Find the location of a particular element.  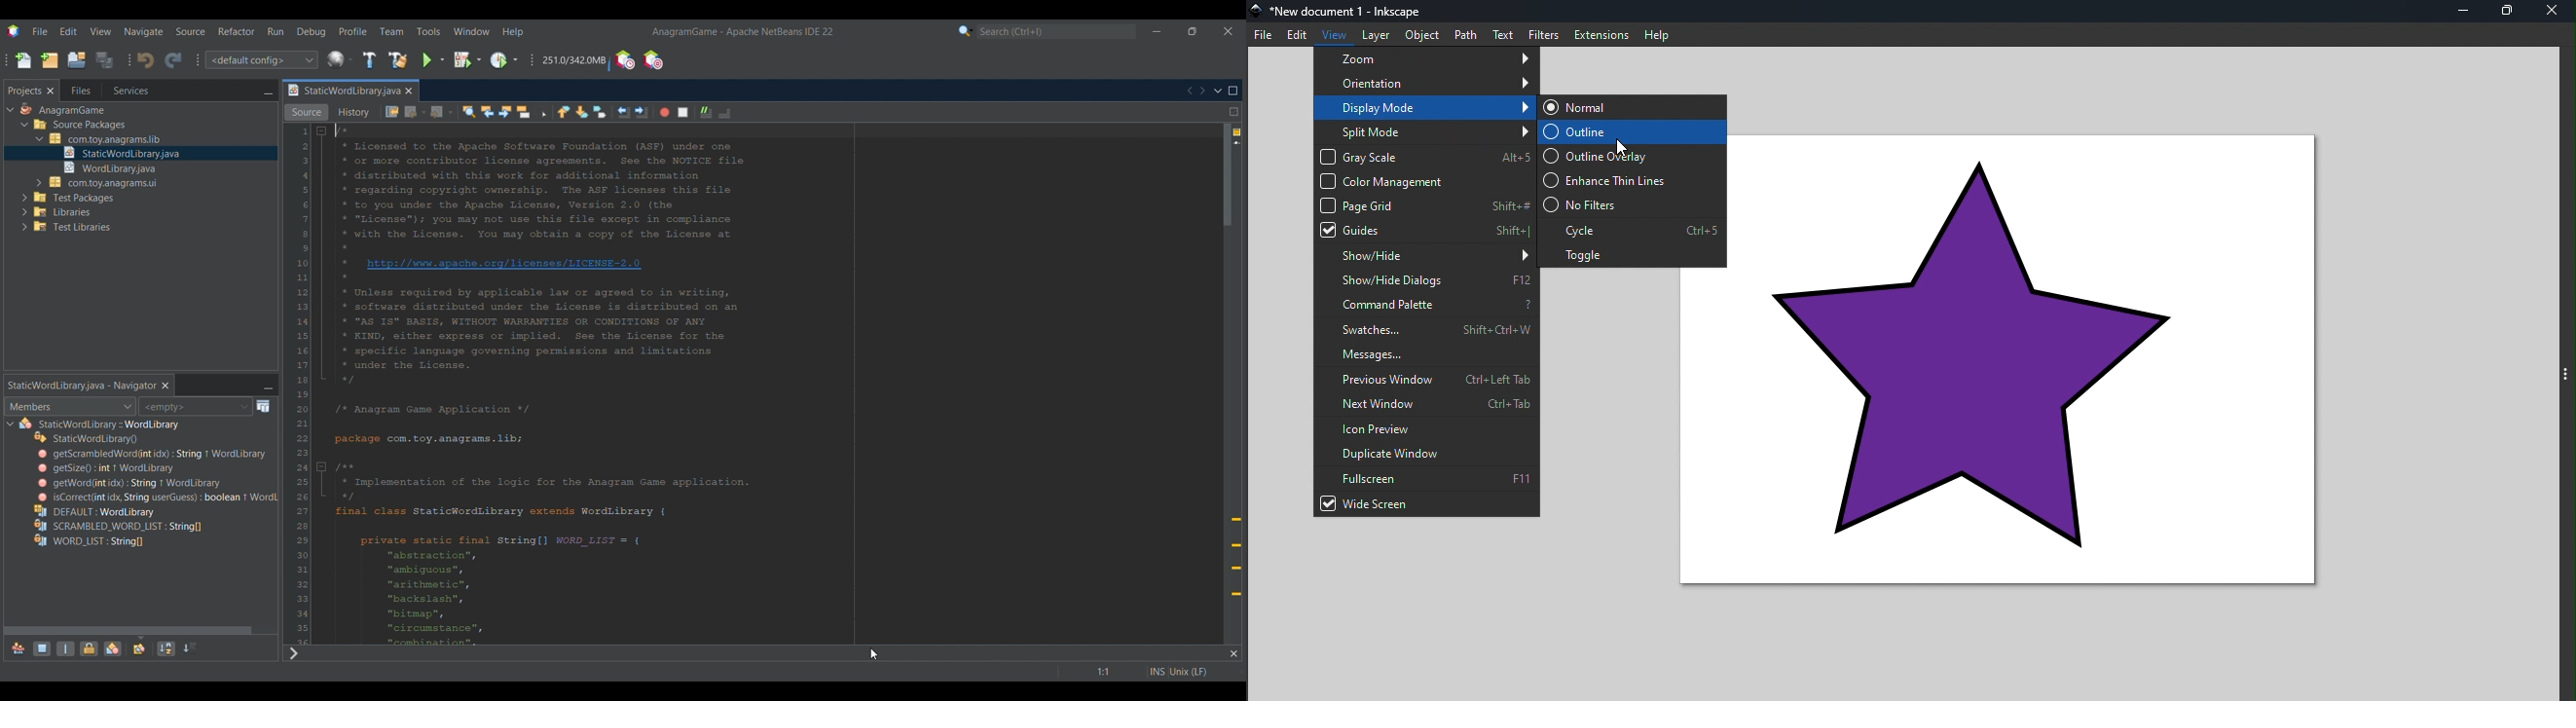

Inspect members history is located at coordinates (195, 406).